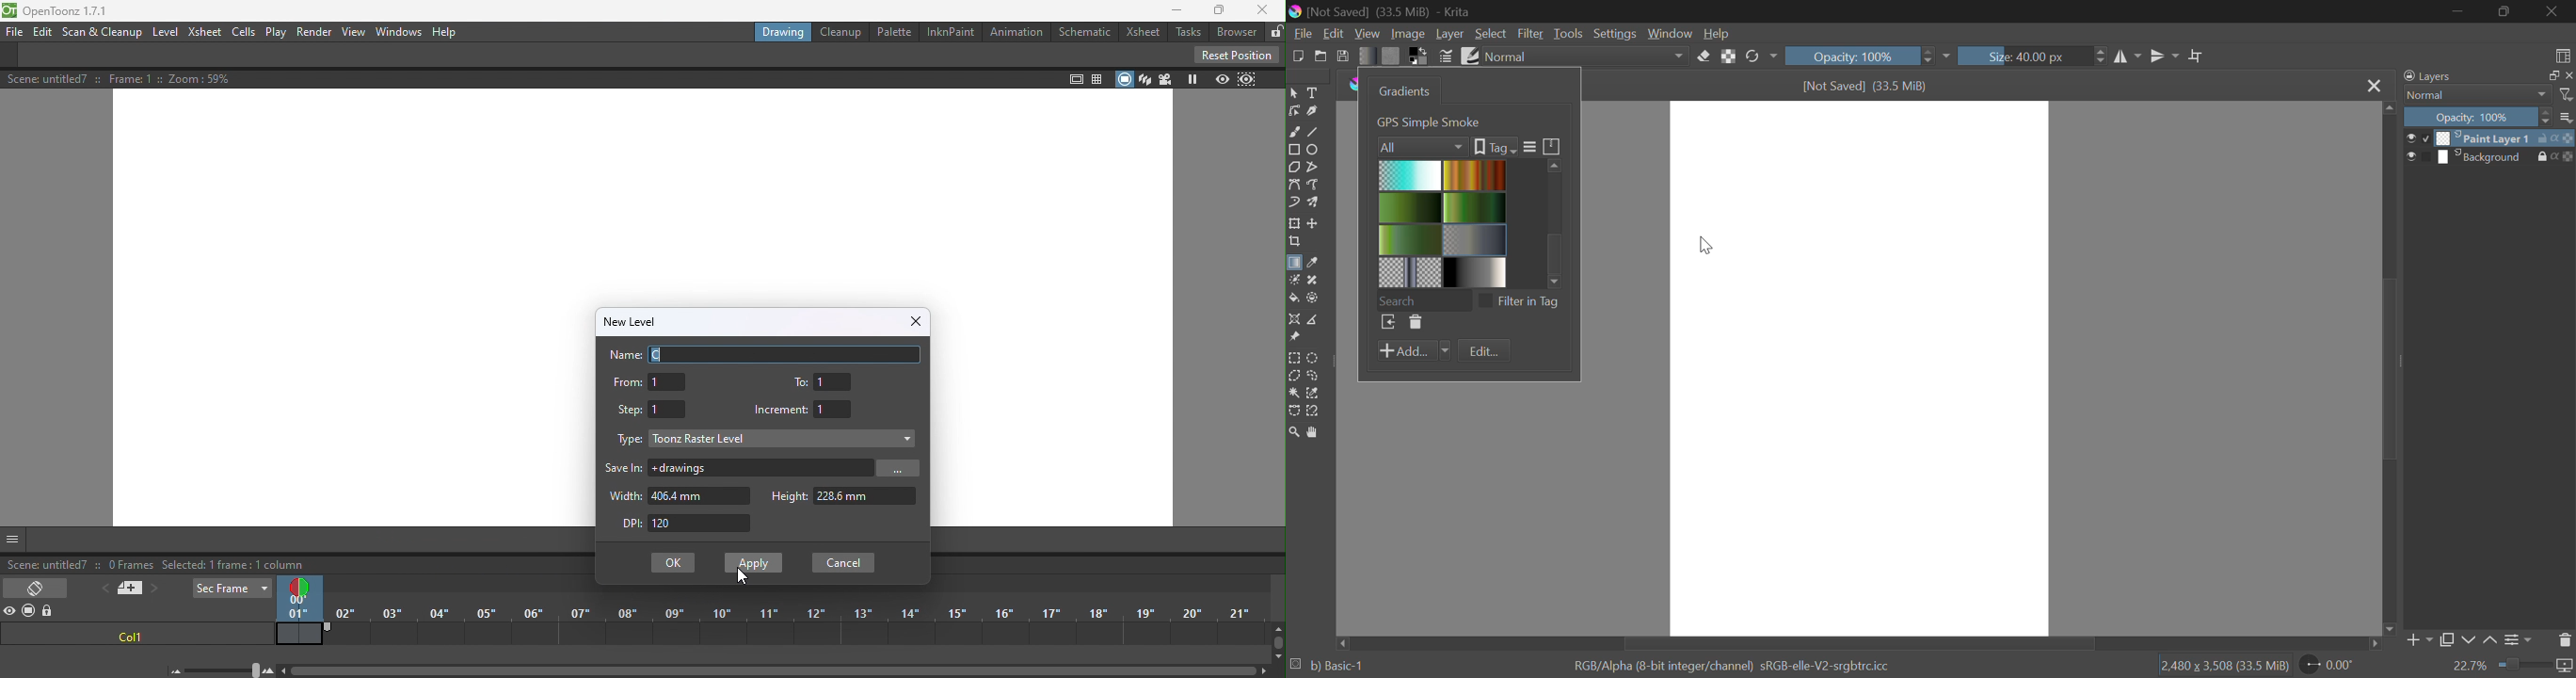  Describe the element at coordinates (2197, 56) in the screenshot. I see `Crop` at that location.